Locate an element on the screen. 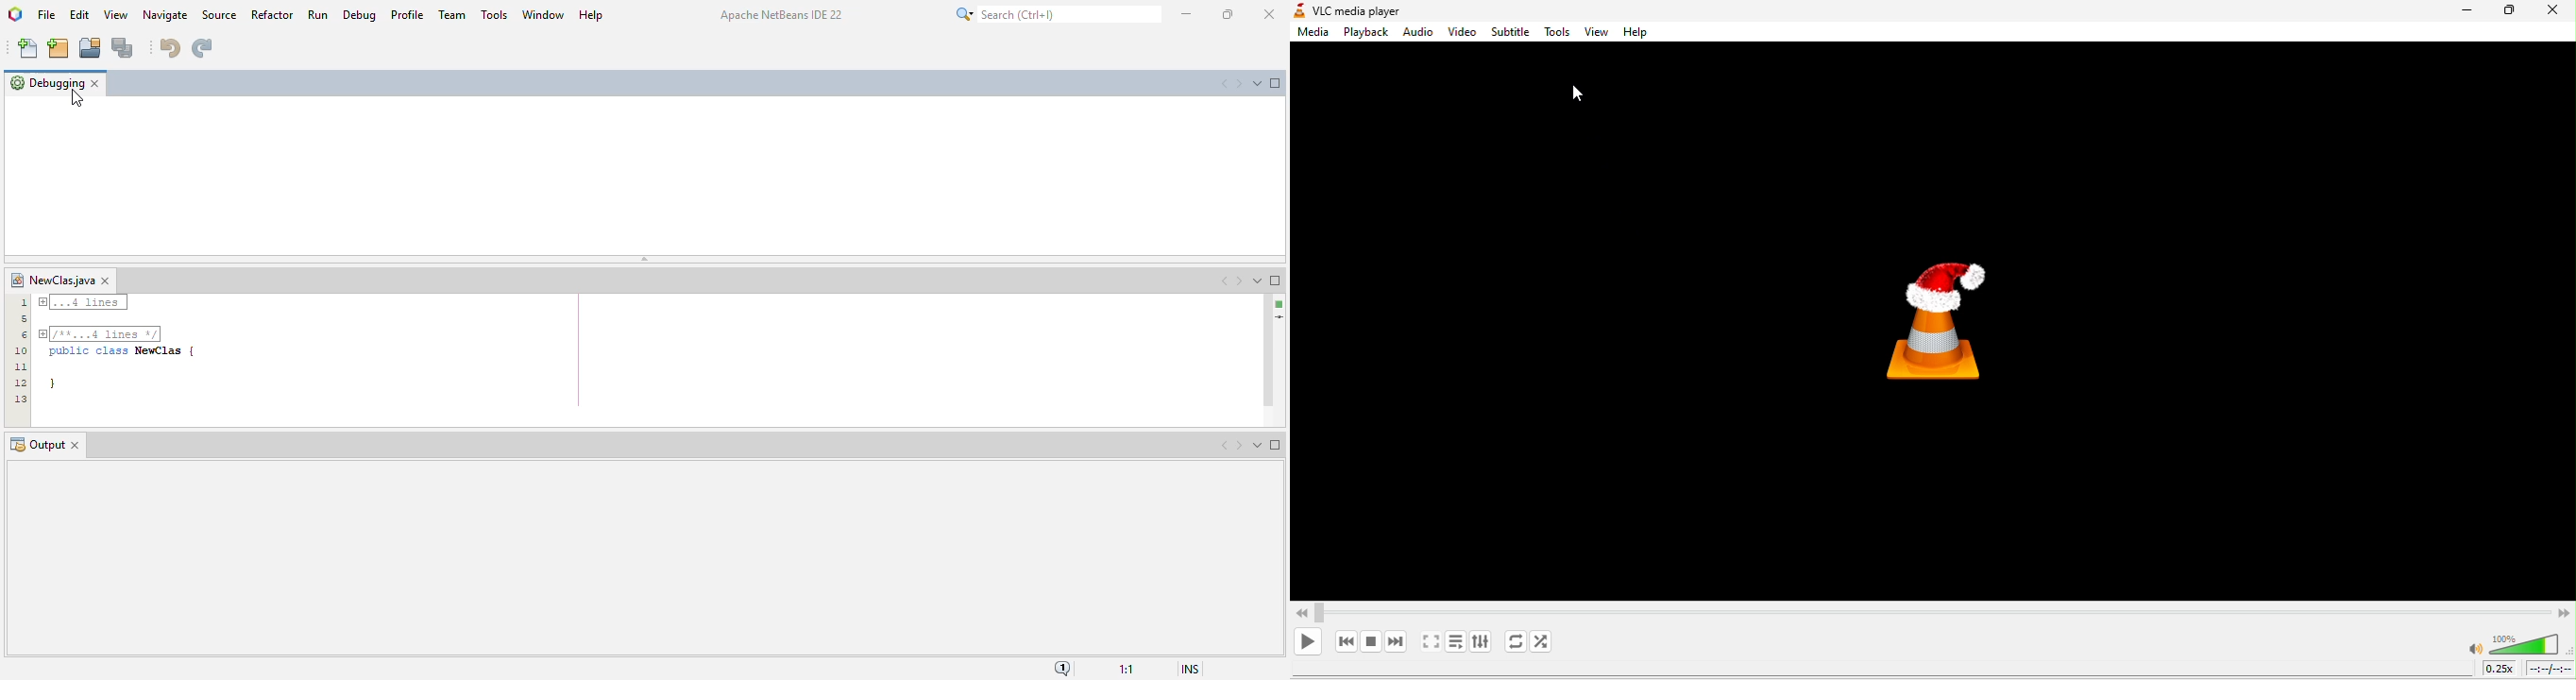 Image resolution: width=2576 pixels, height=700 pixels. show opened documents list is located at coordinates (1257, 82).